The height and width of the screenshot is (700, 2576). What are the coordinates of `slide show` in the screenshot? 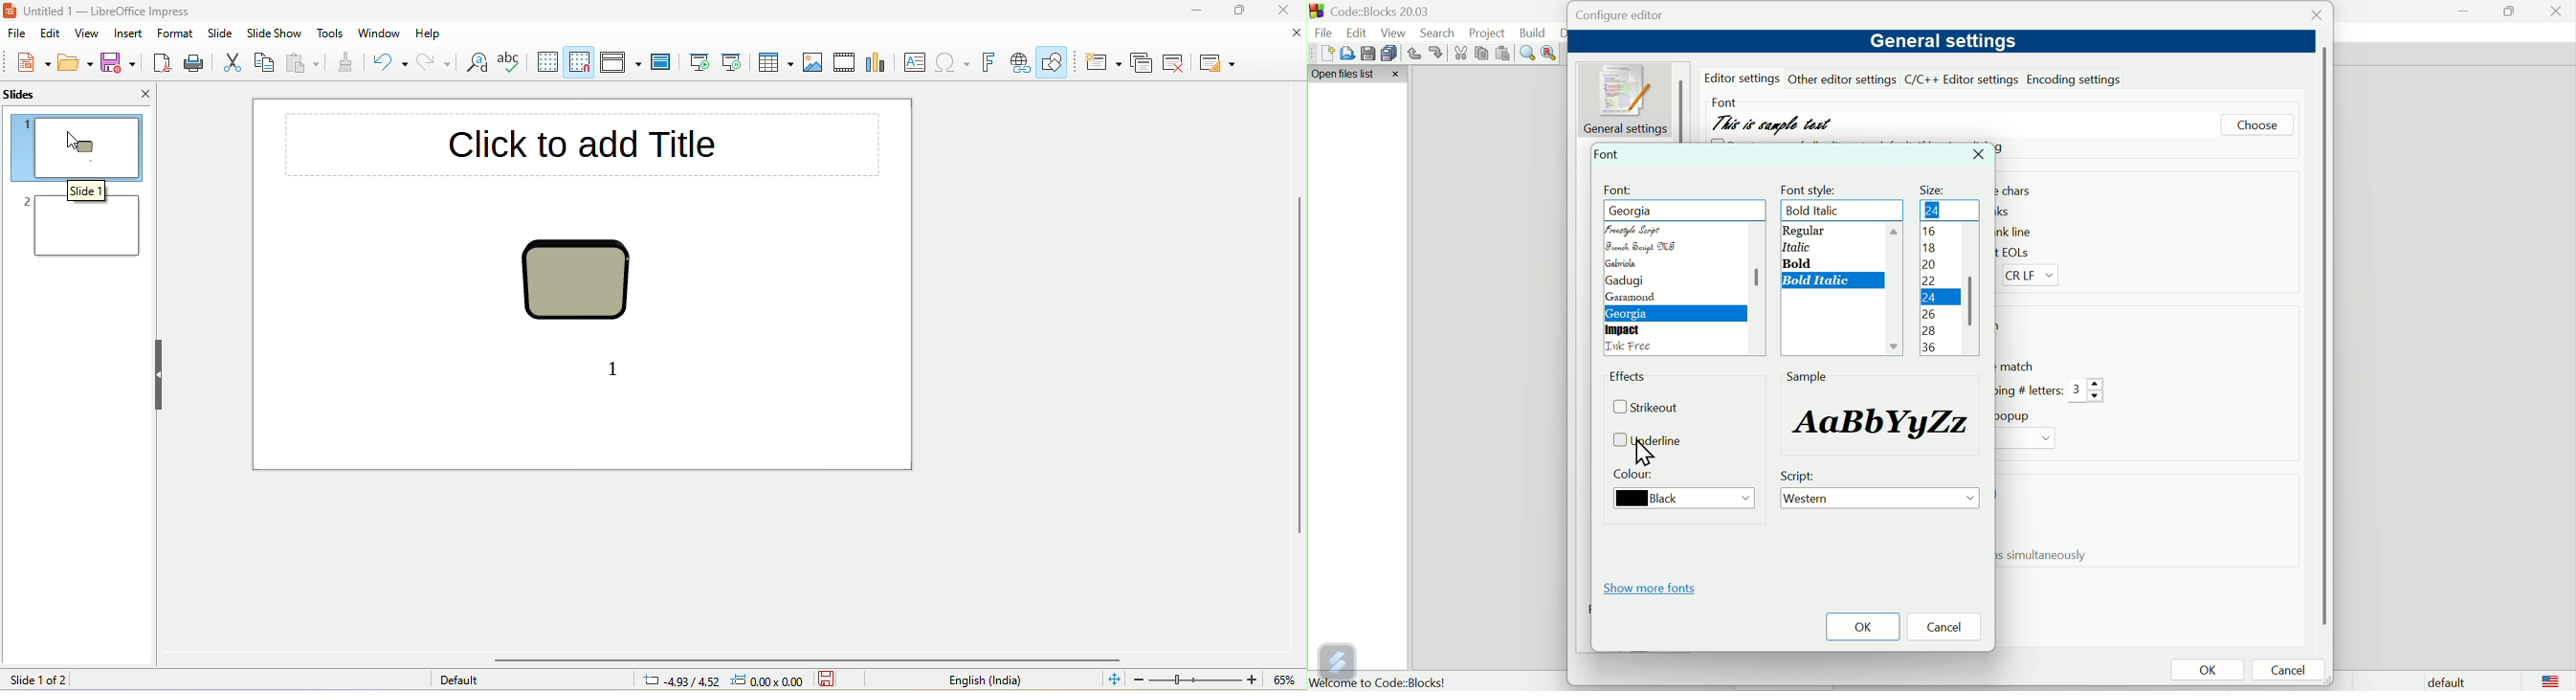 It's located at (273, 34).